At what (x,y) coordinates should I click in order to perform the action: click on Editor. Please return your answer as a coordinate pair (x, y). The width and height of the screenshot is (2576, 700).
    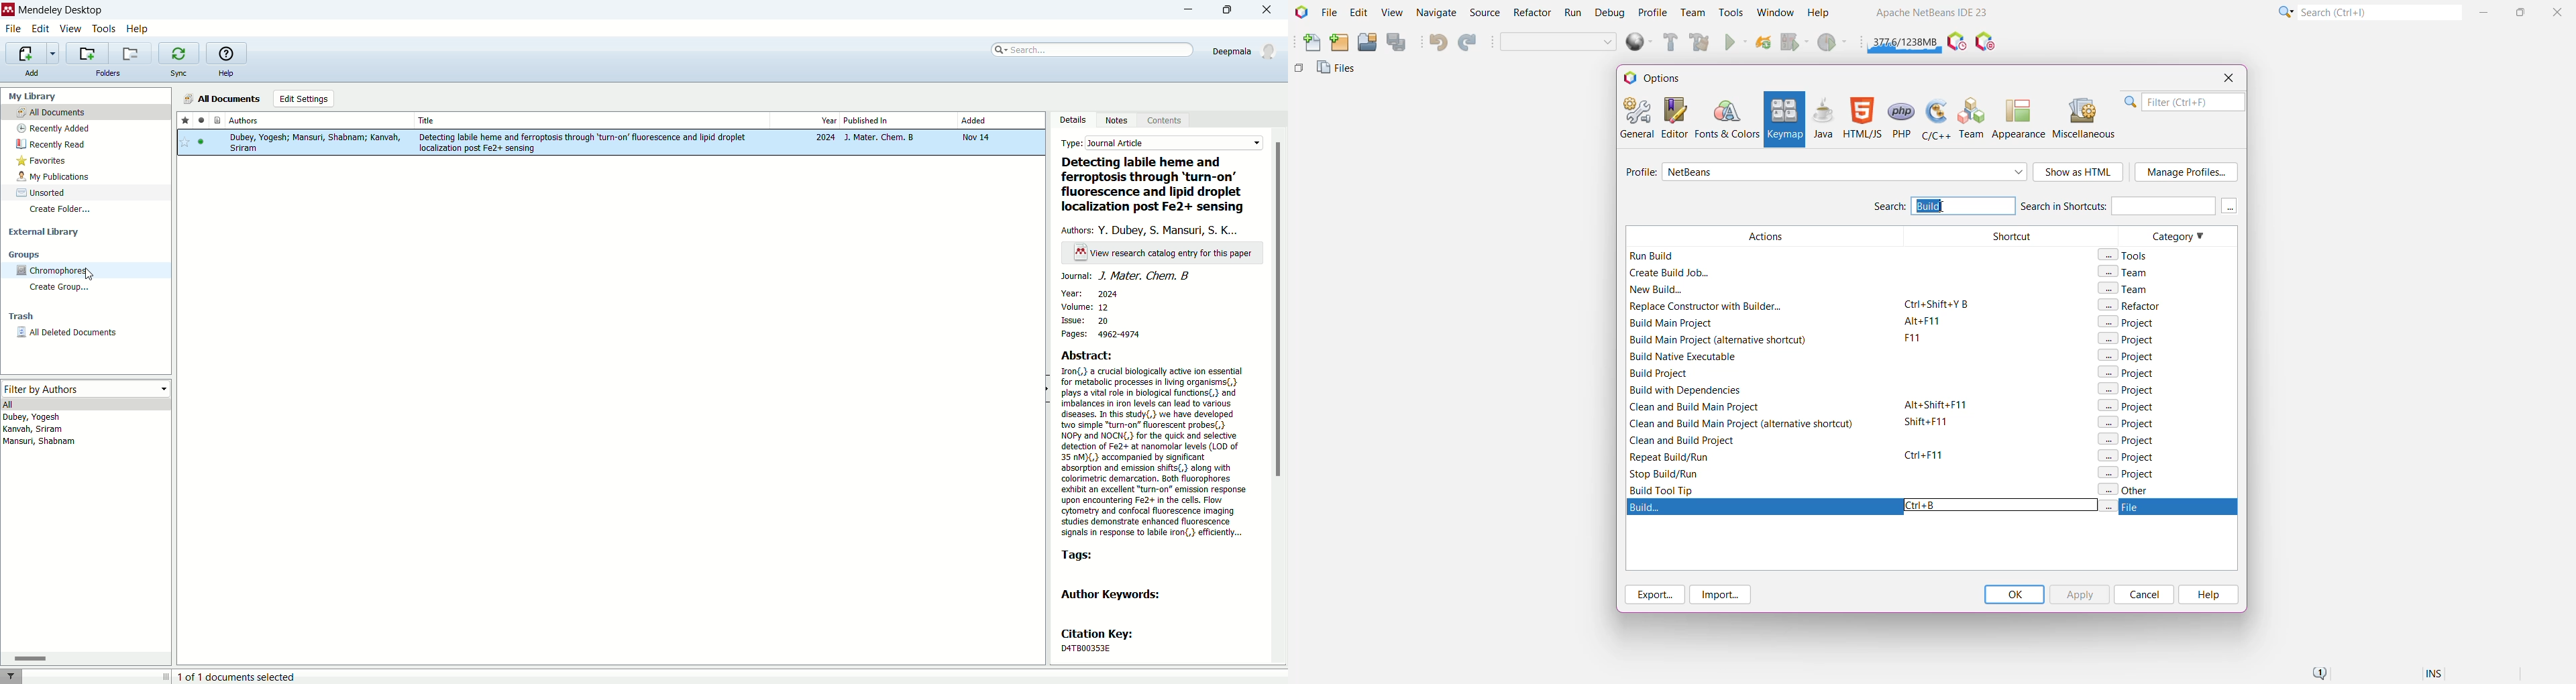
    Looking at the image, I should click on (1672, 117).